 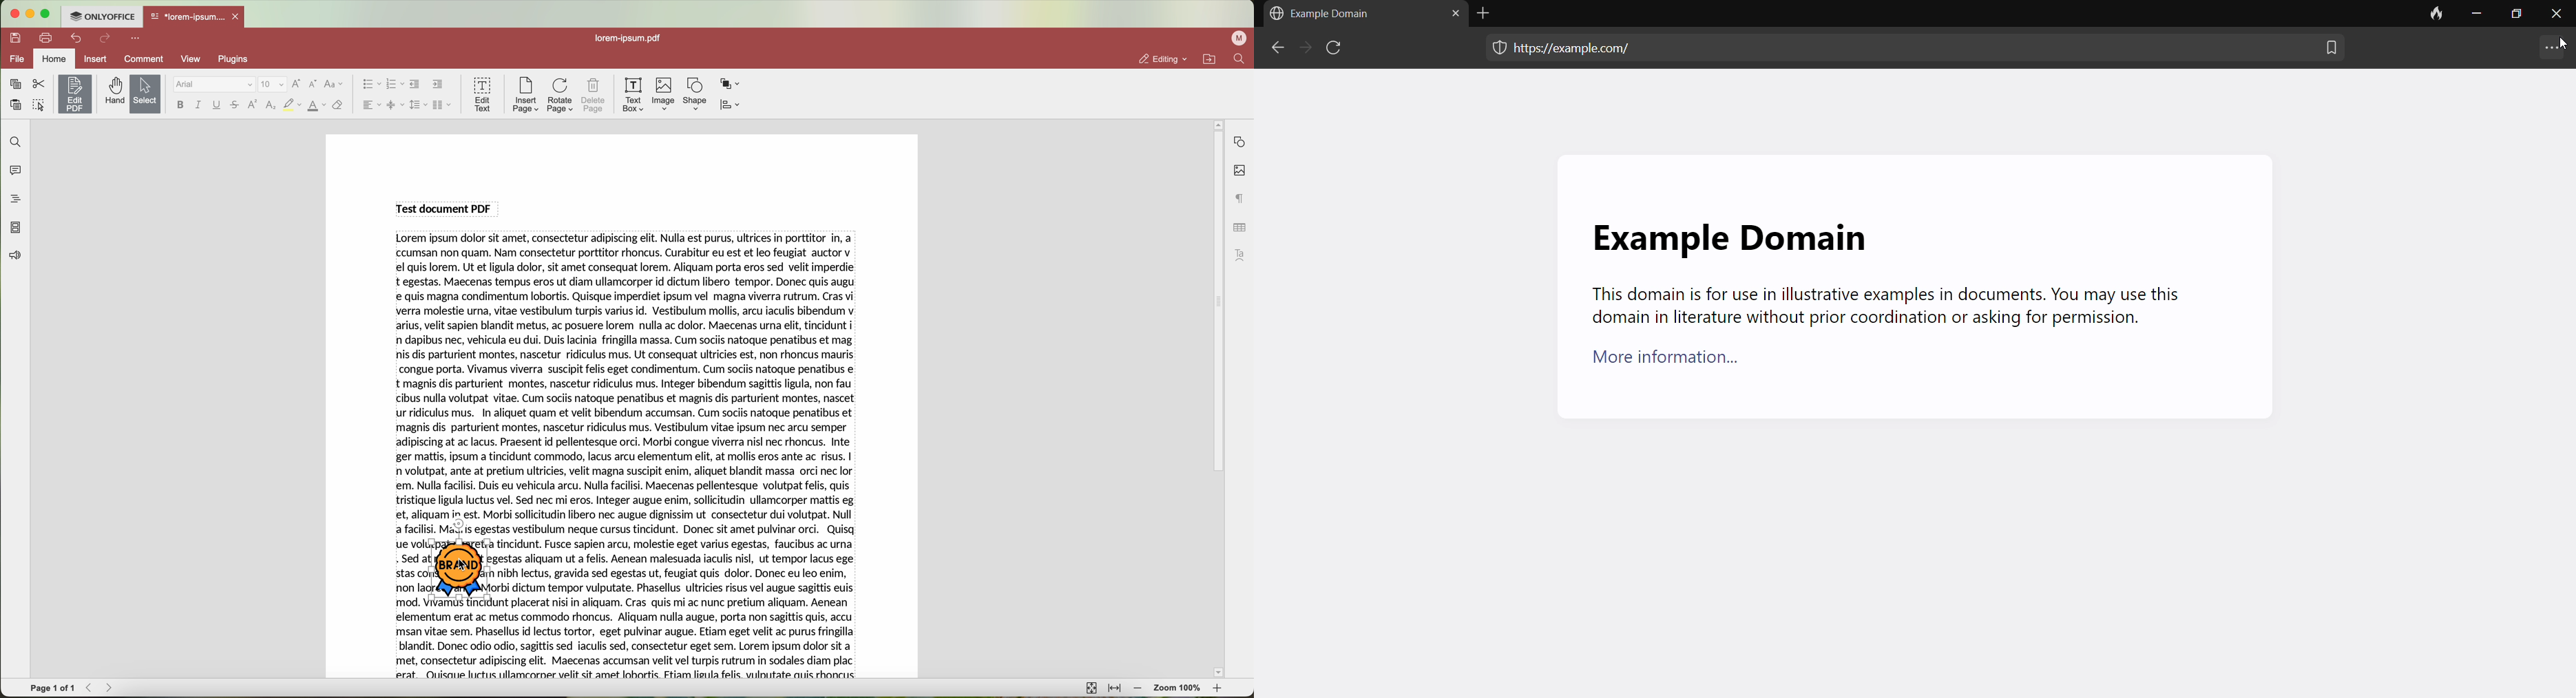 I want to click on delete page, so click(x=594, y=97).